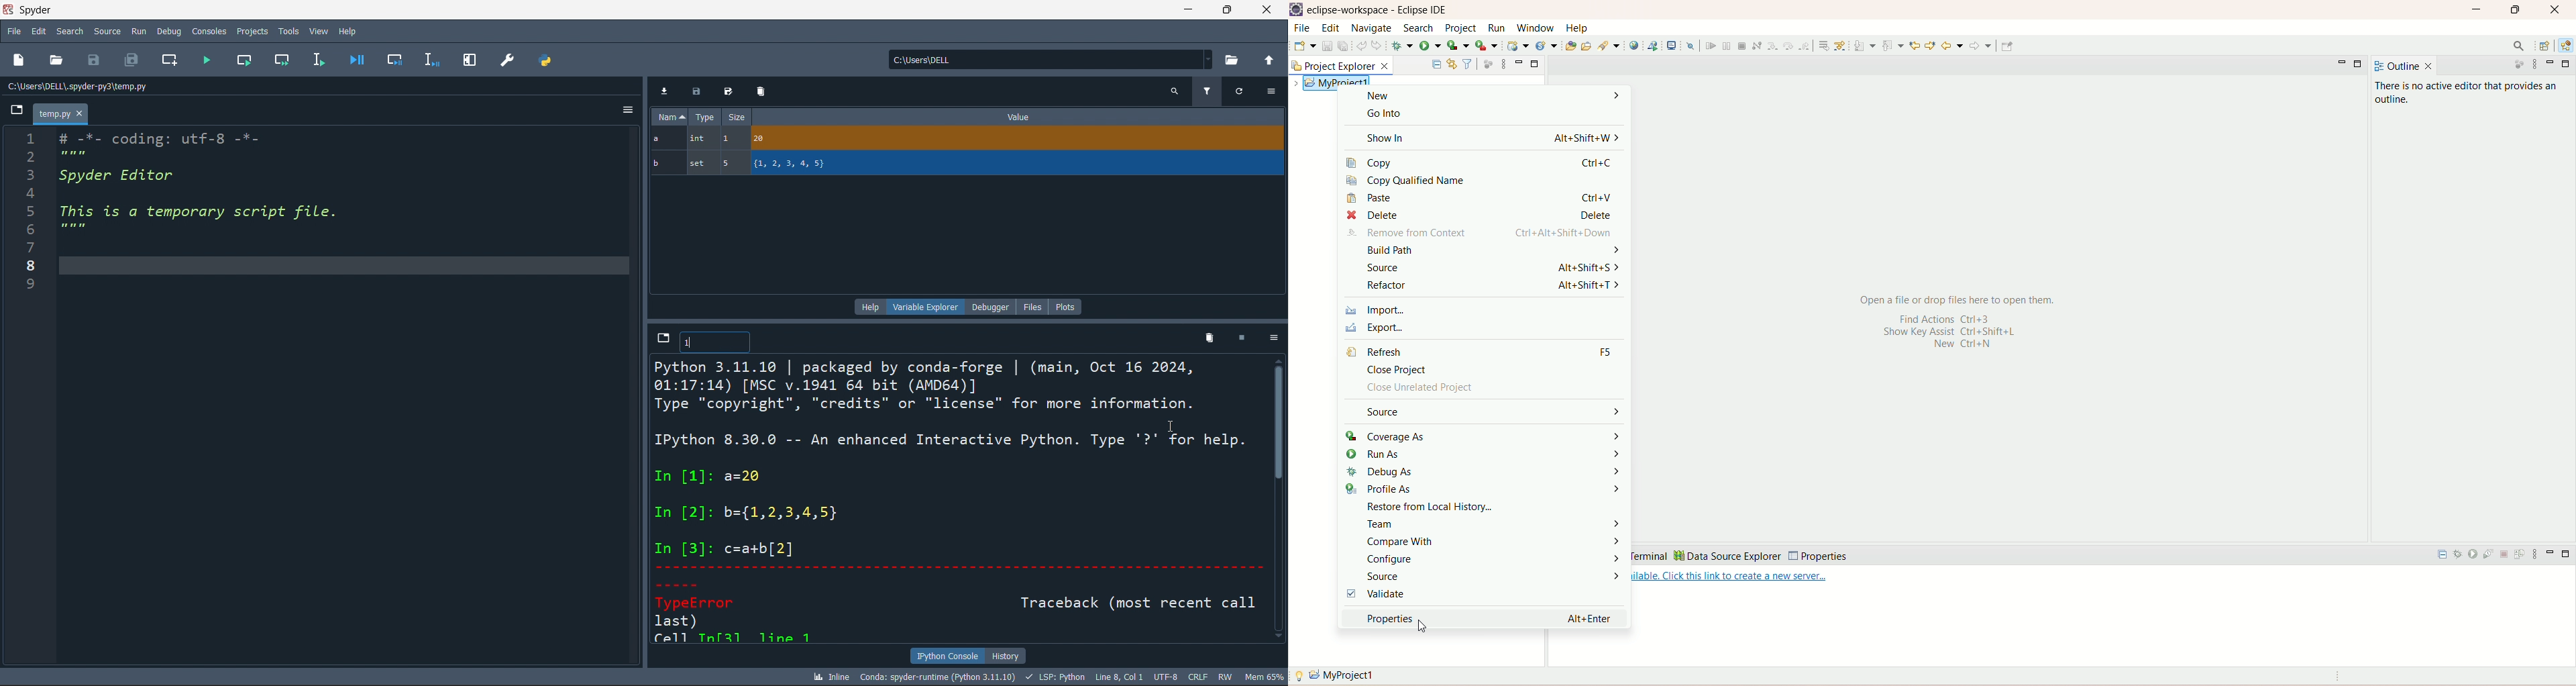 The width and height of the screenshot is (2576, 700). What do you see at coordinates (626, 112) in the screenshot?
I see `options` at bounding box center [626, 112].